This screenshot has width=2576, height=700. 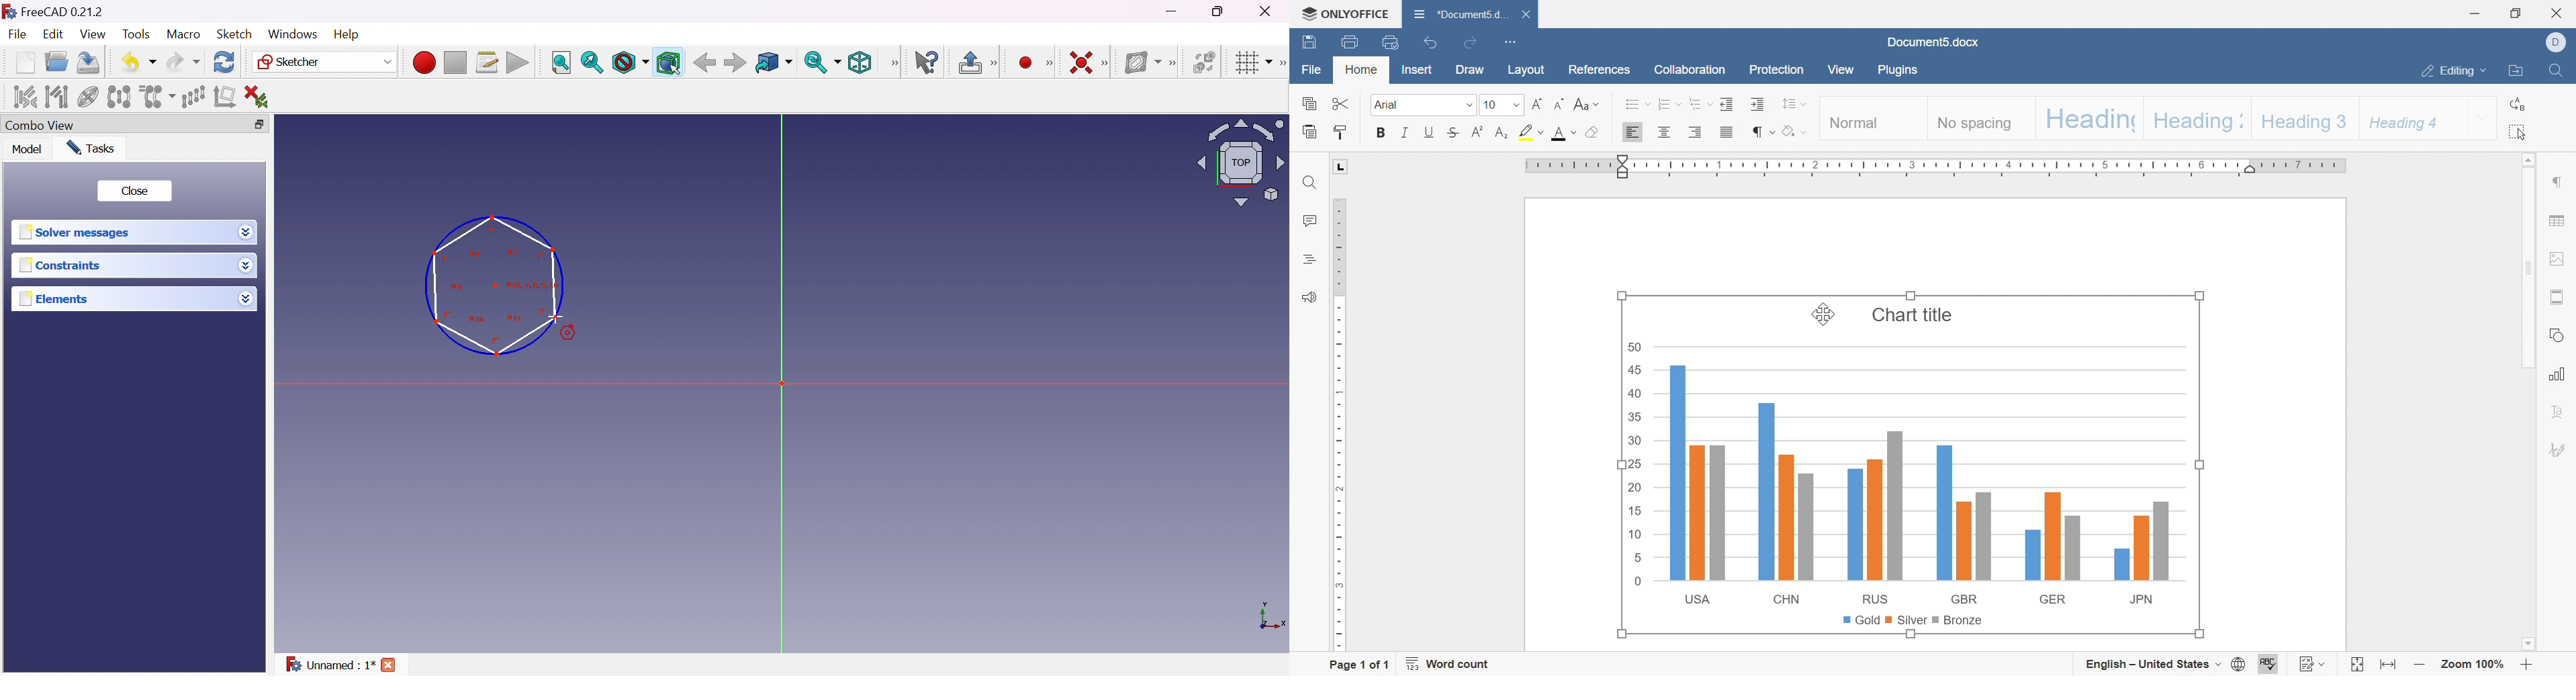 I want to click on What's this?, so click(x=926, y=62).